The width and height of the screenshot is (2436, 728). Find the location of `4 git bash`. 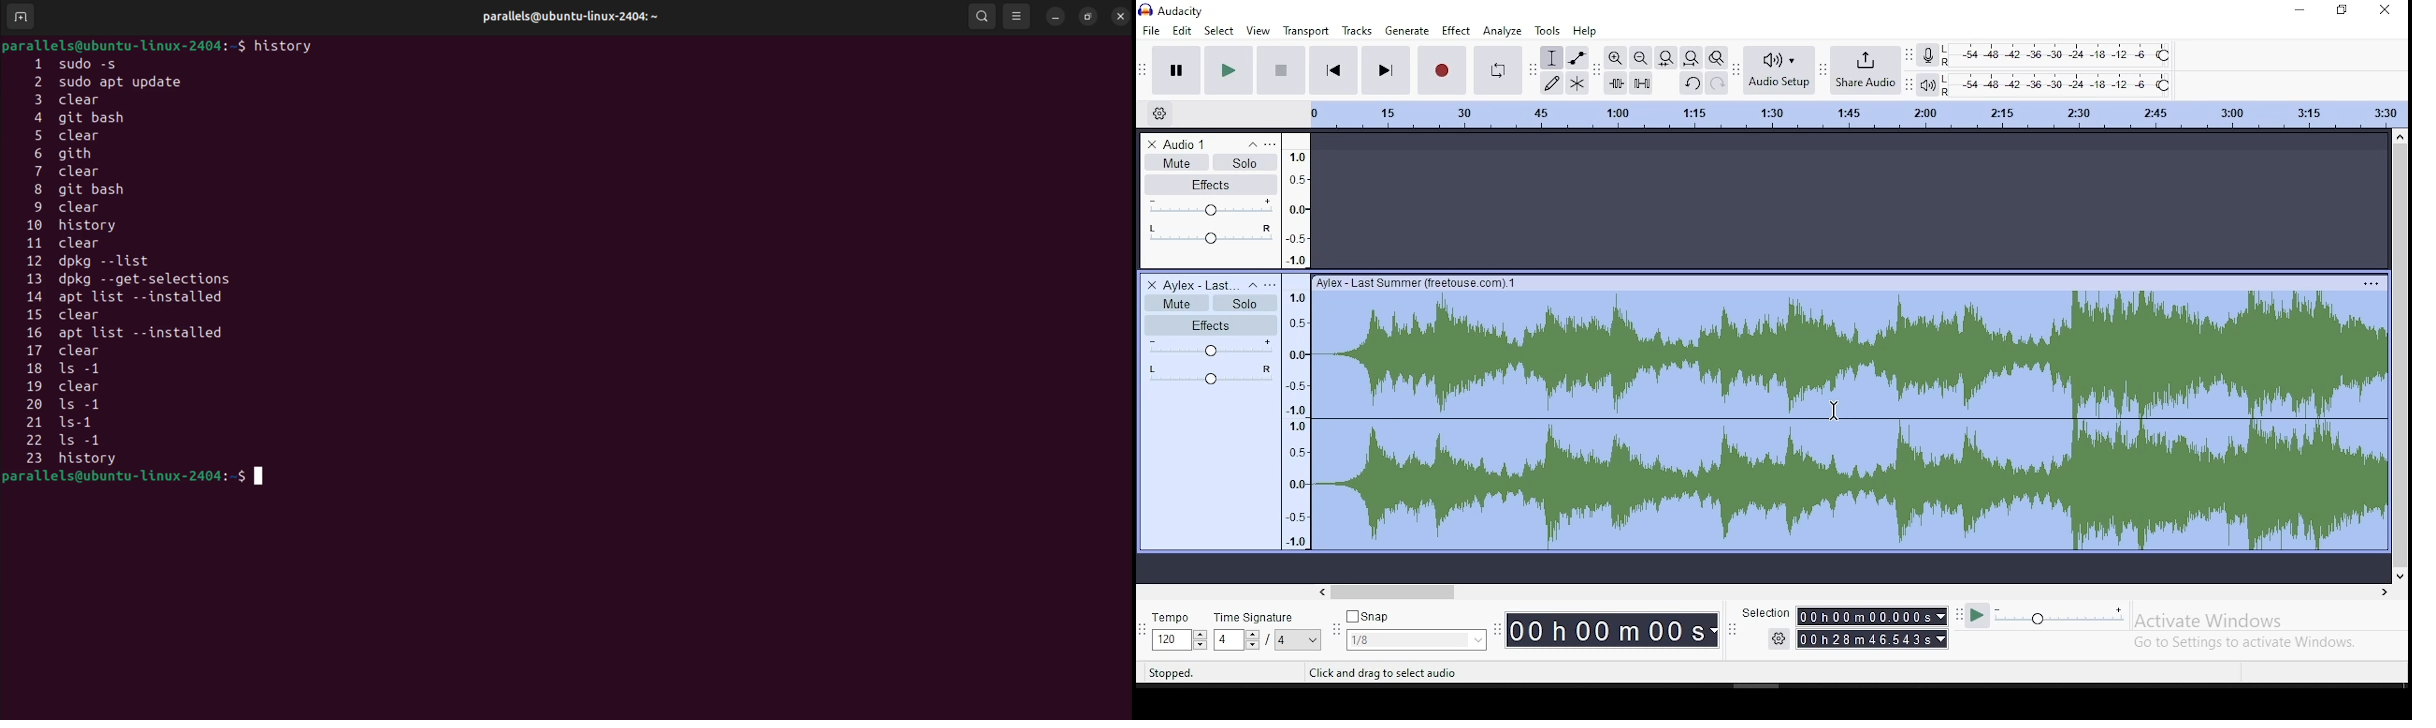

4 git bash is located at coordinates (90, 118).